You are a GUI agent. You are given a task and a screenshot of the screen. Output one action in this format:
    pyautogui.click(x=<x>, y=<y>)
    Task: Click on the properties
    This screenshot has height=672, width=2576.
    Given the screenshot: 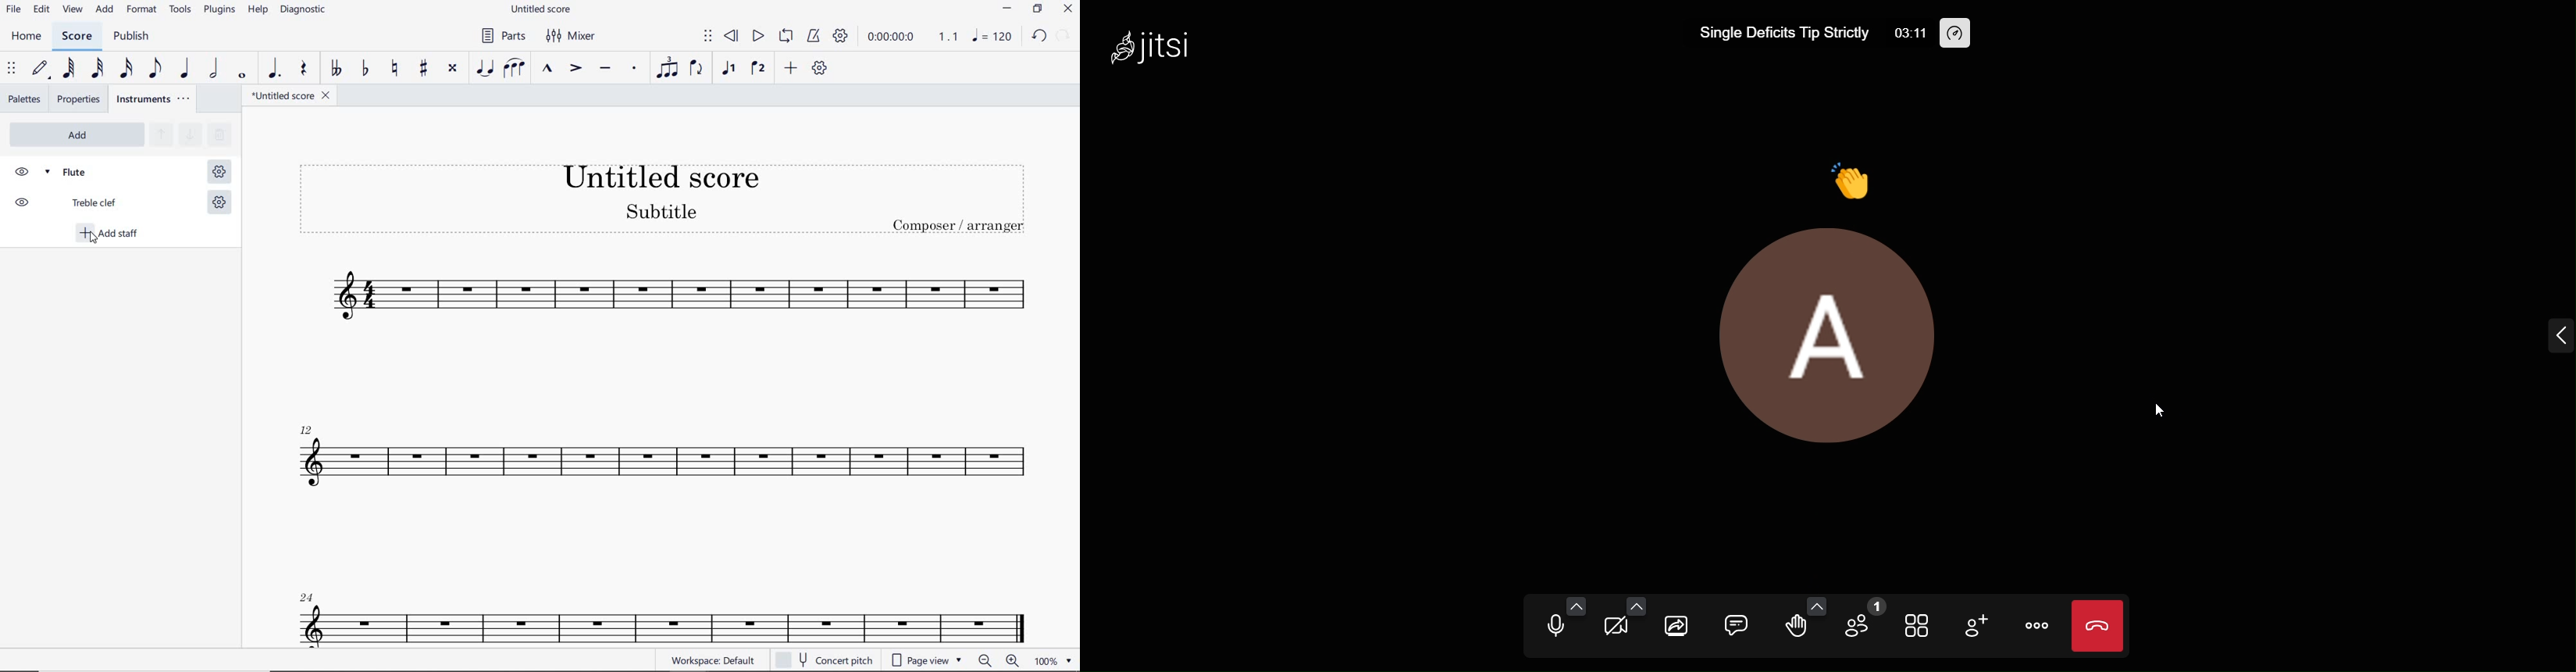 What is the action you would take?
    pyautogui.click(x=78, y=99)
    